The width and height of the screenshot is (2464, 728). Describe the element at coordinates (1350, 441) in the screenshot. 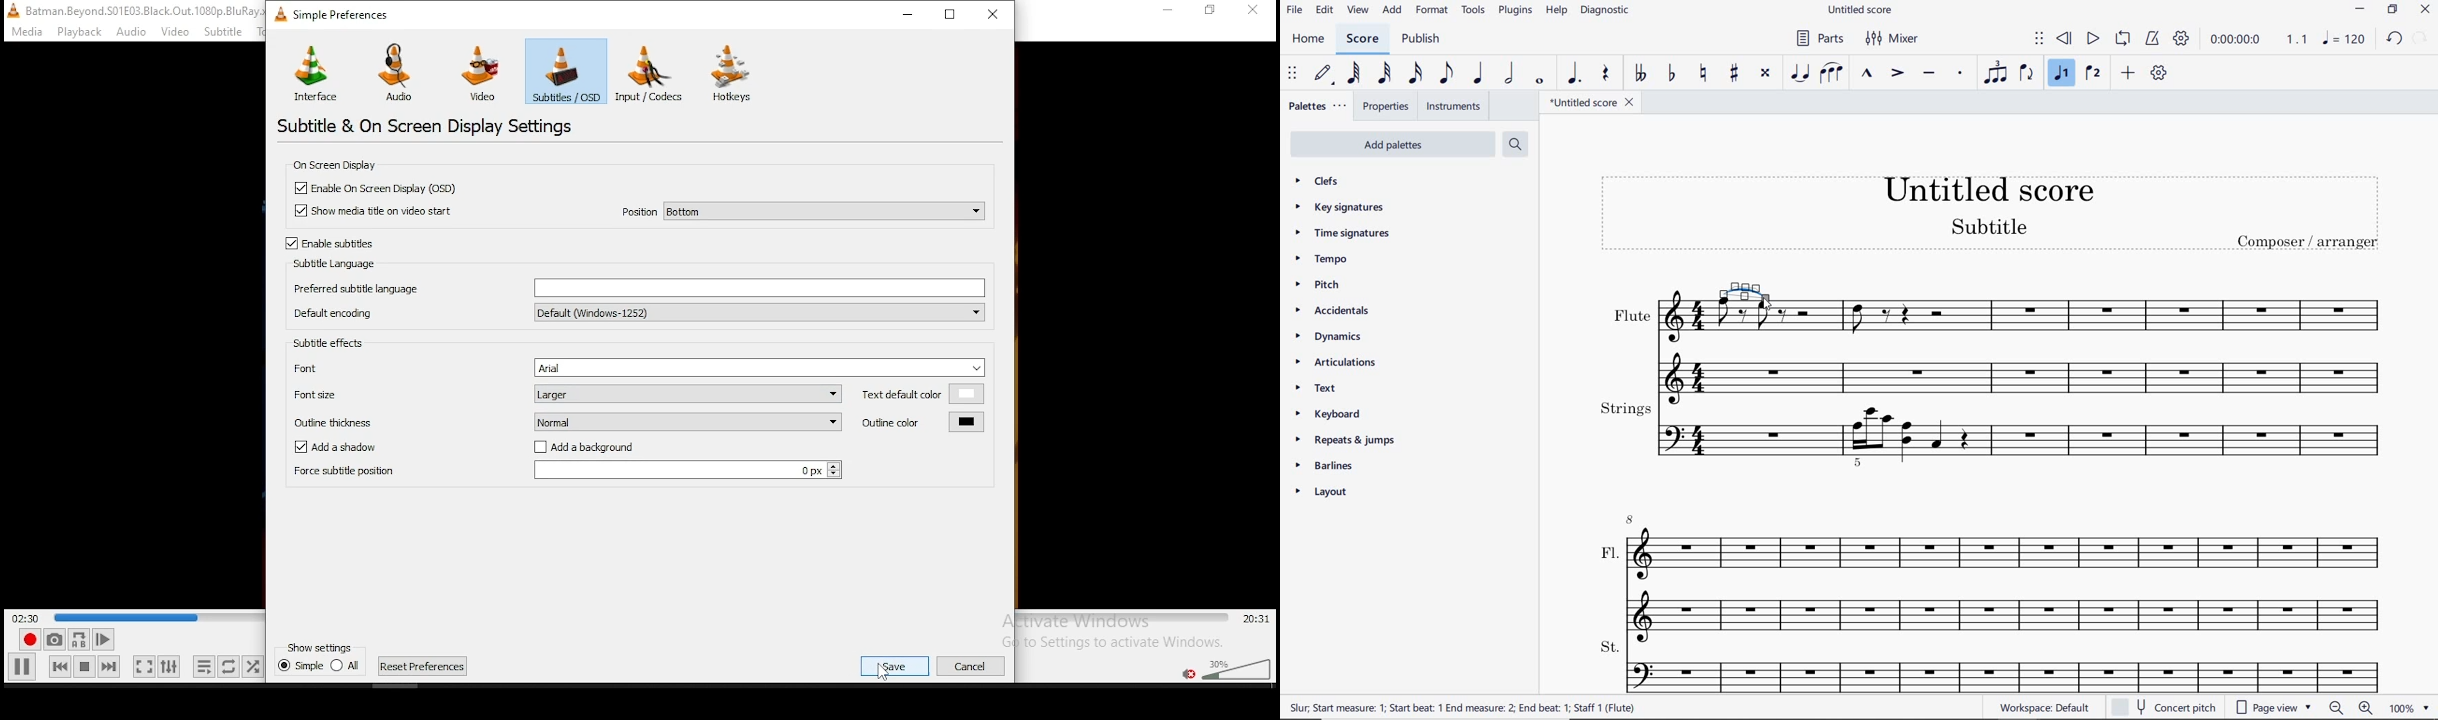

I see `repeats & jumps` at that location.